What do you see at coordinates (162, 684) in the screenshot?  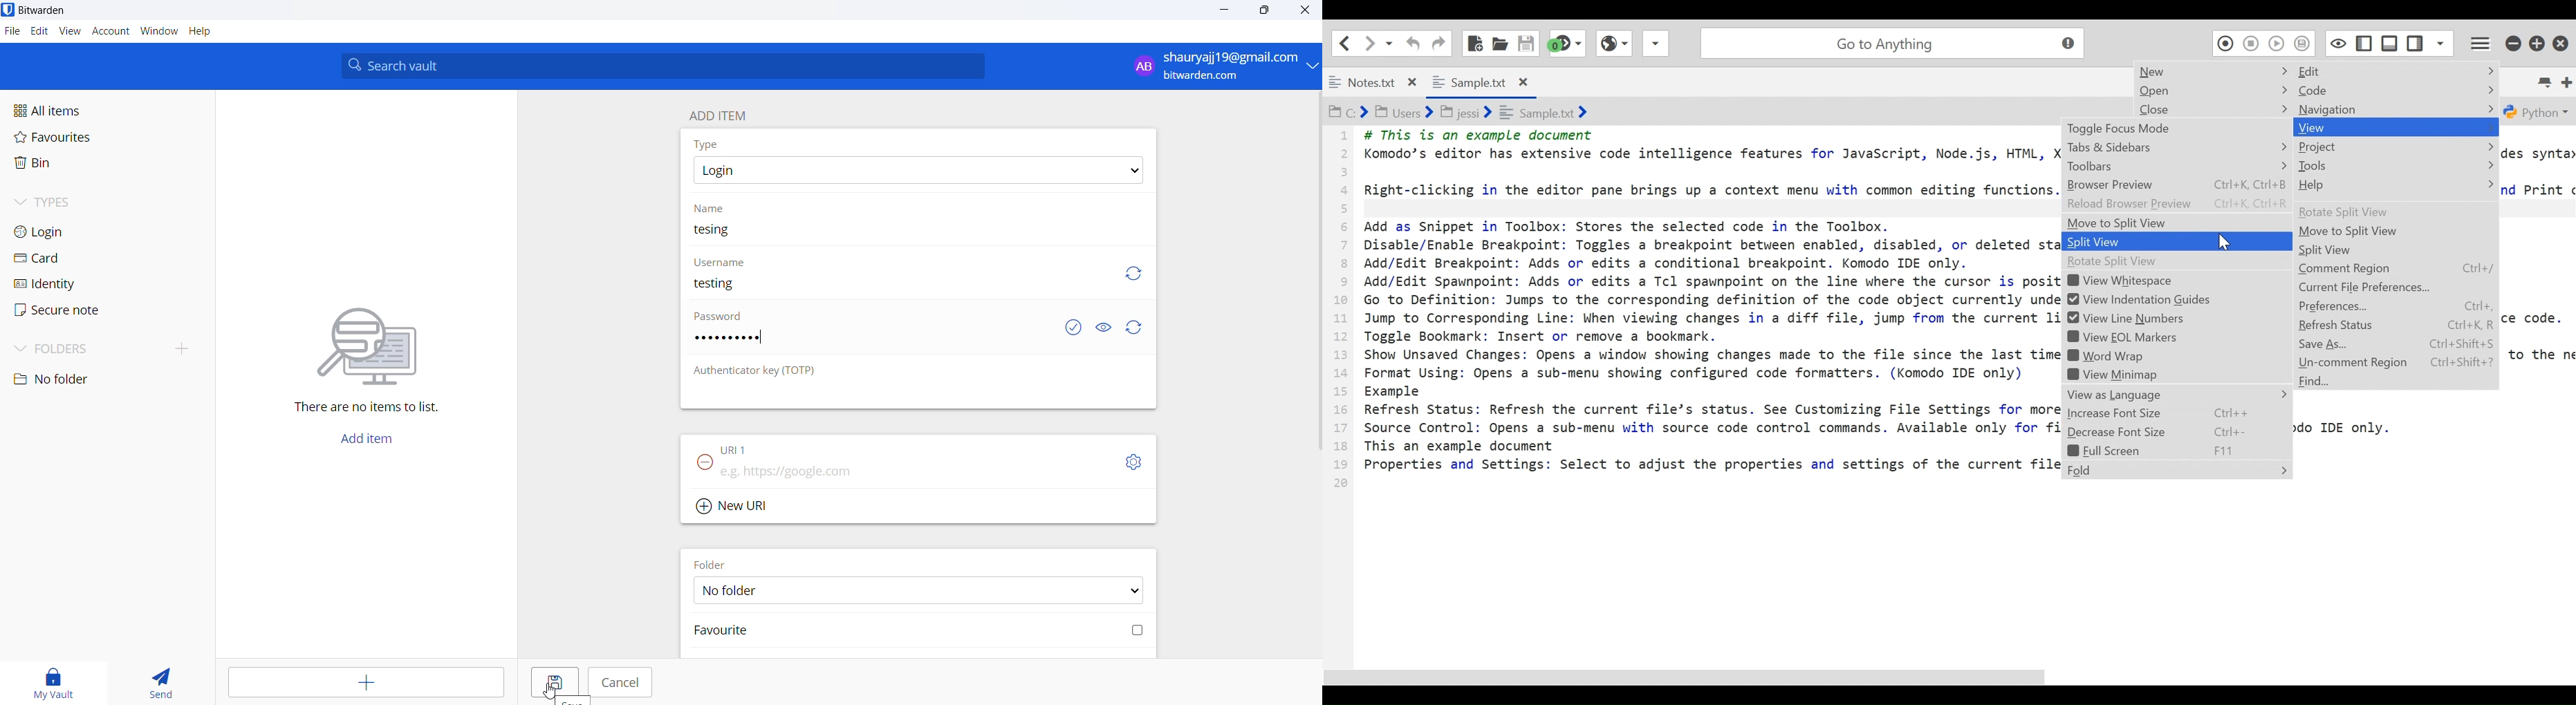 I see `send` at bounding box center [162, 684].